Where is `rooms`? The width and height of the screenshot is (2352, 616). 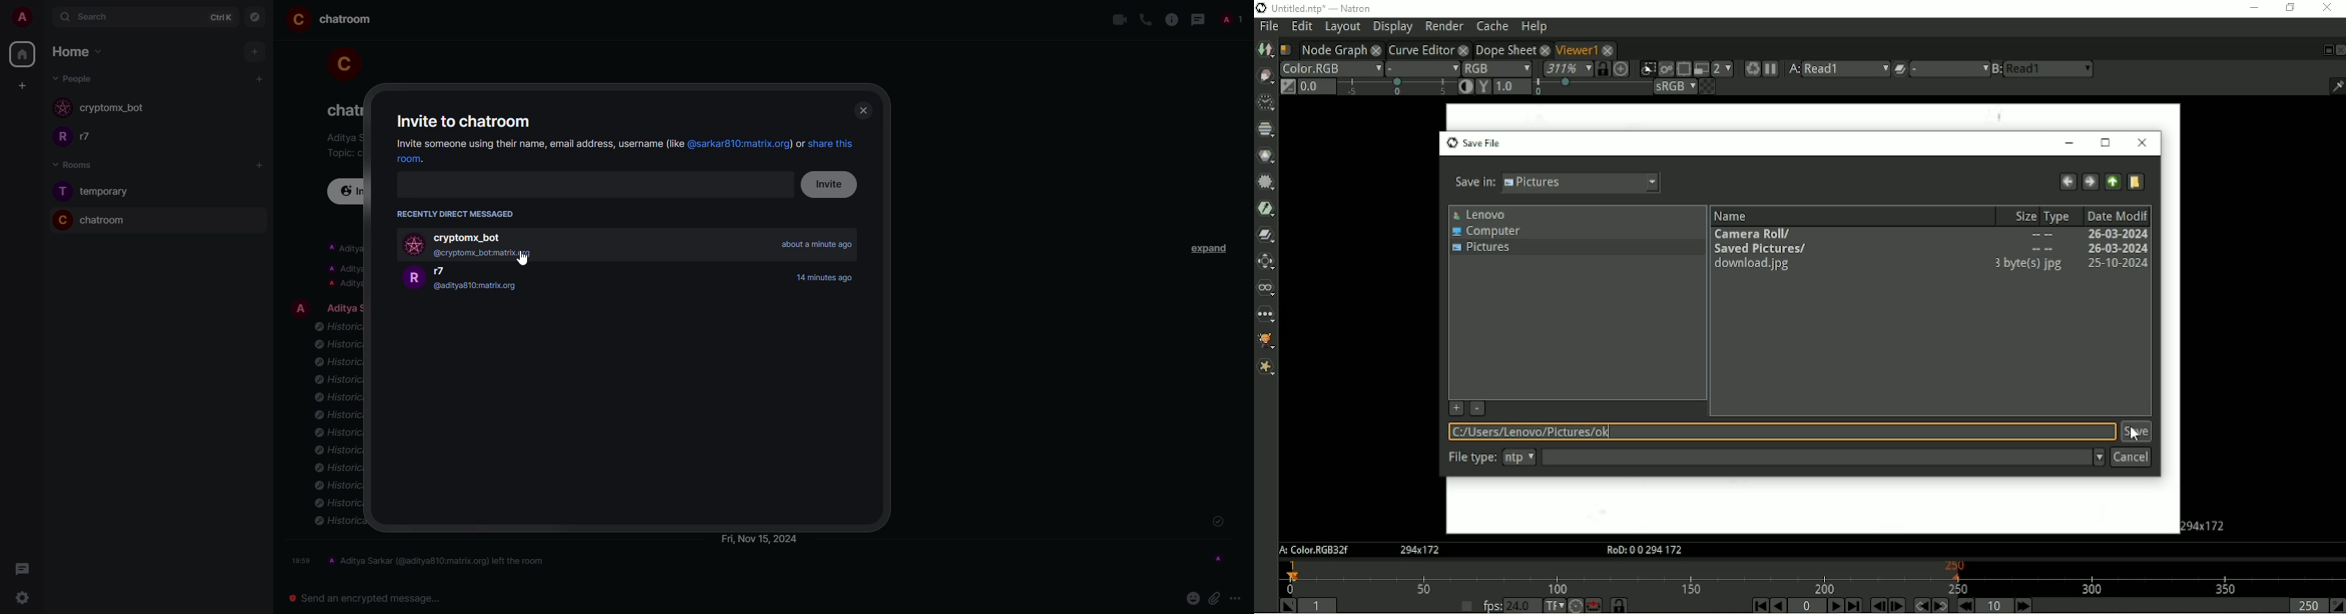
rooms is located at coordinates (69, 165).